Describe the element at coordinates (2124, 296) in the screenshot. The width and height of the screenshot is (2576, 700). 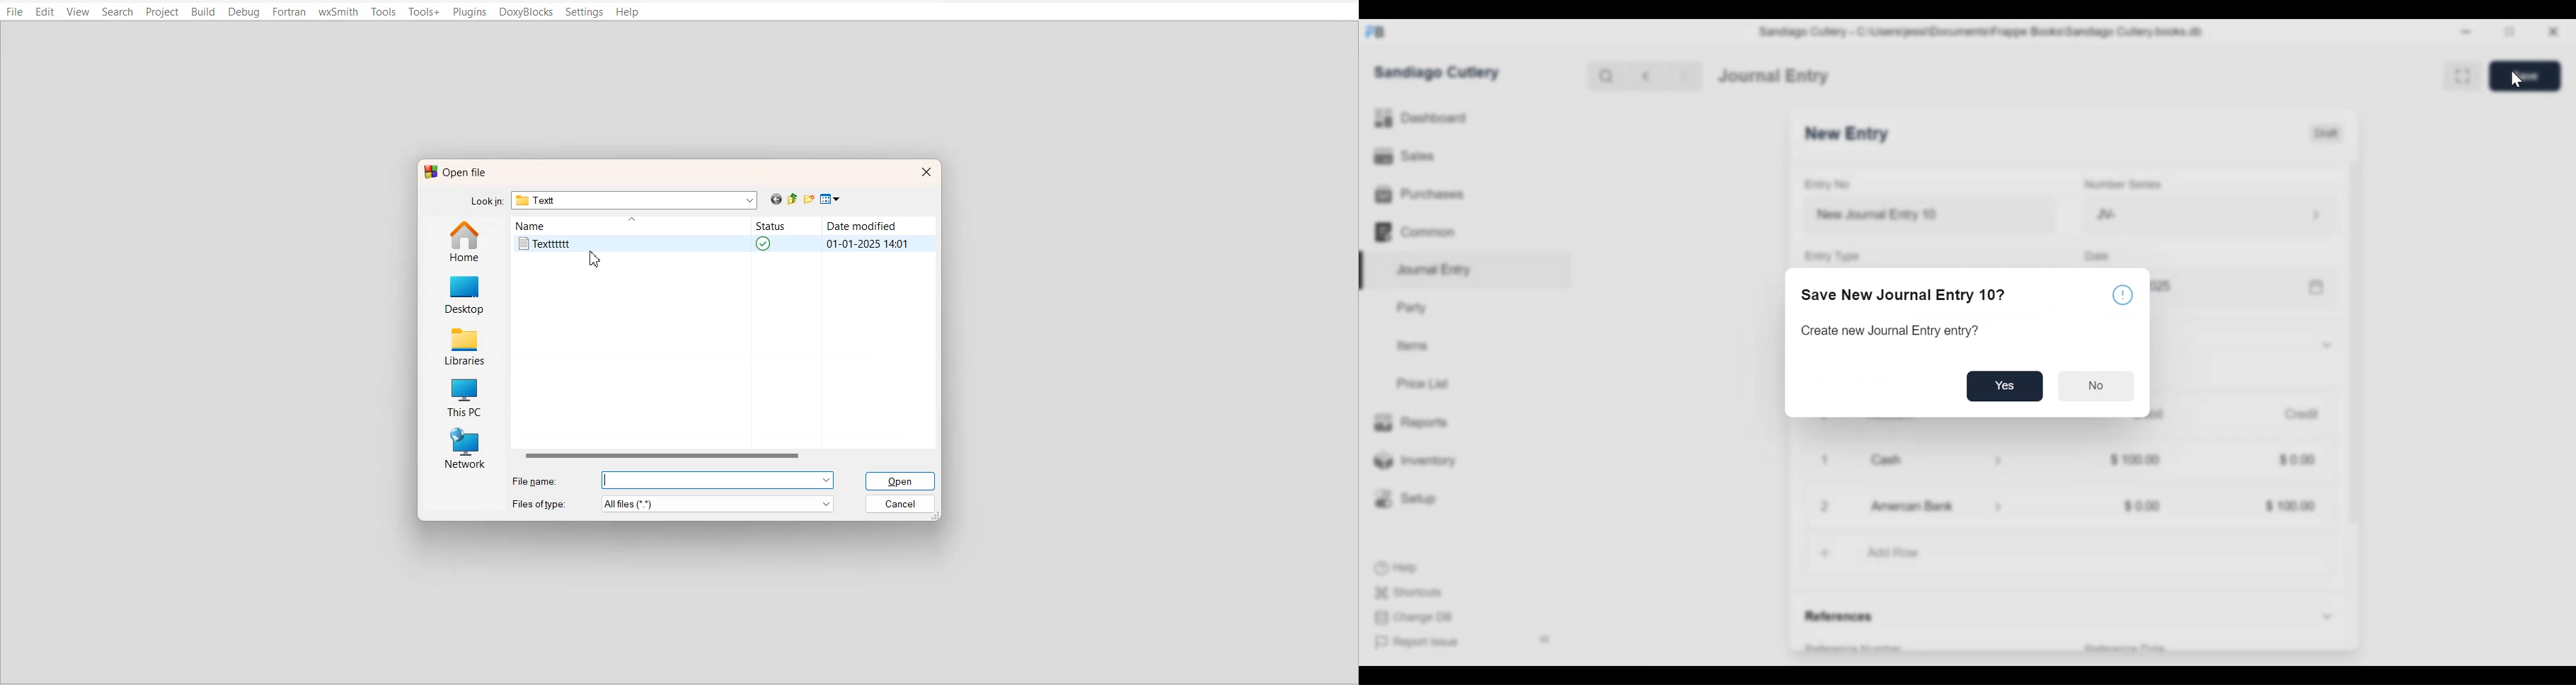
I see `information` at that location.